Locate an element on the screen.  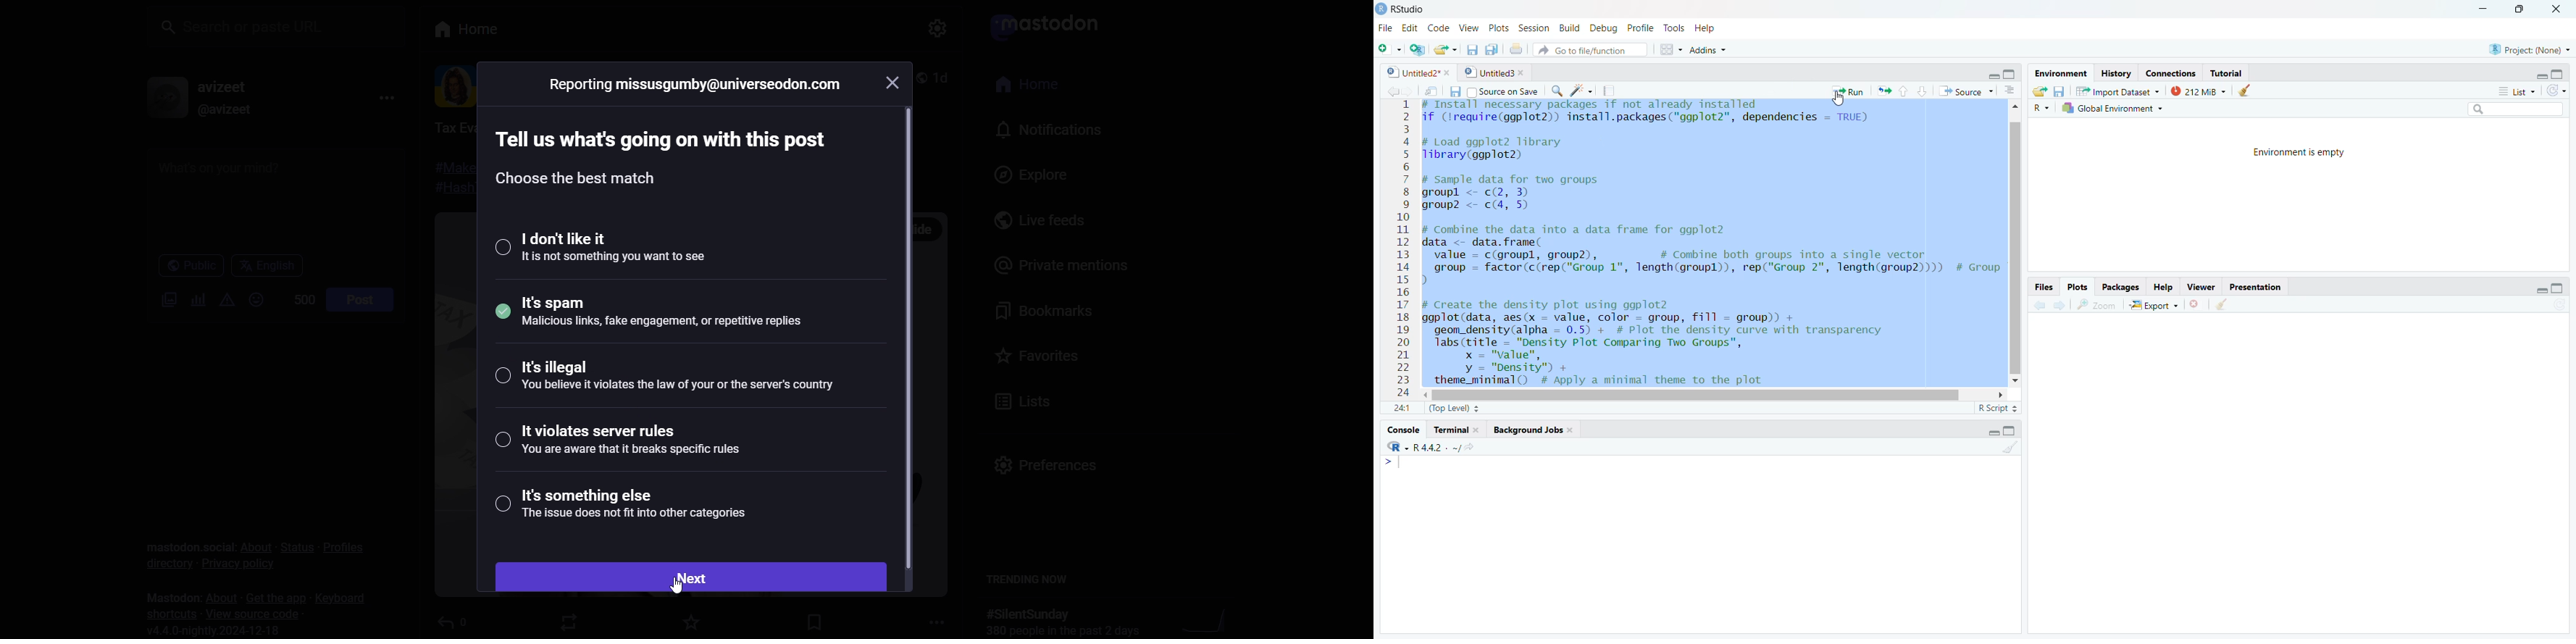
CLEAR is located at coordinates (2228, 305).